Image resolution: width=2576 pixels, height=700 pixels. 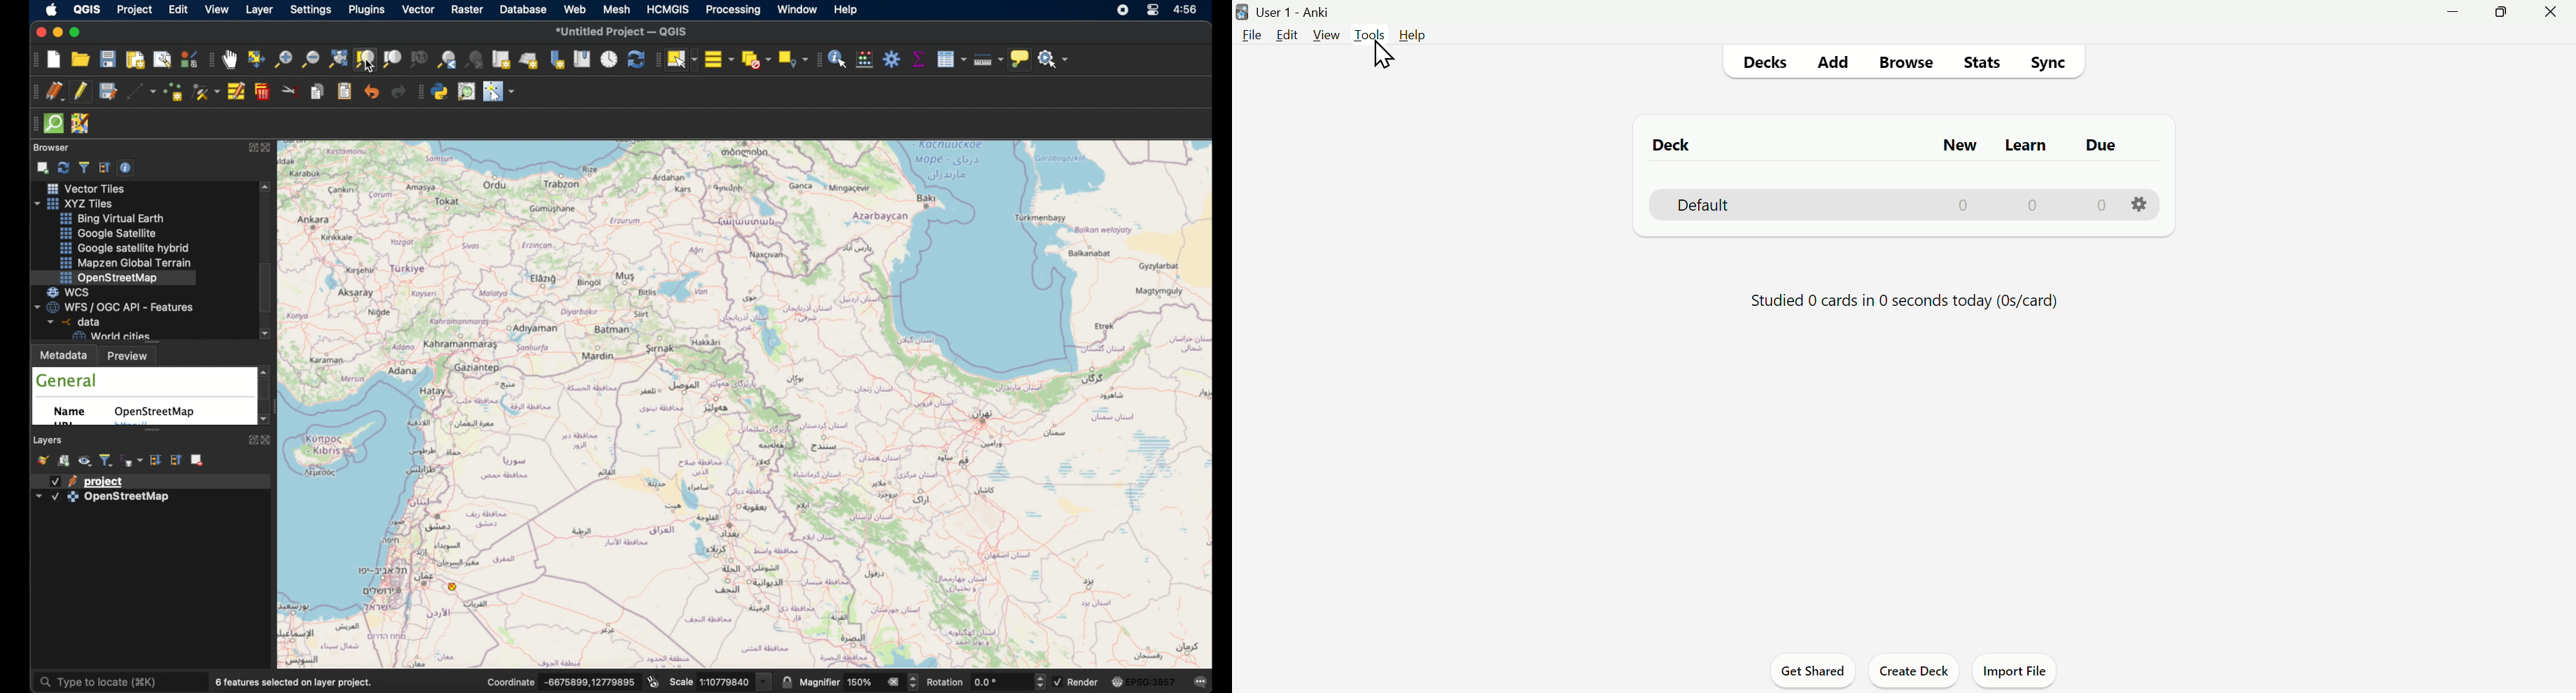 What do you see at coordinates (110, 336) in the screenshot?
I see `world cities` at bounding box center [110, 336].